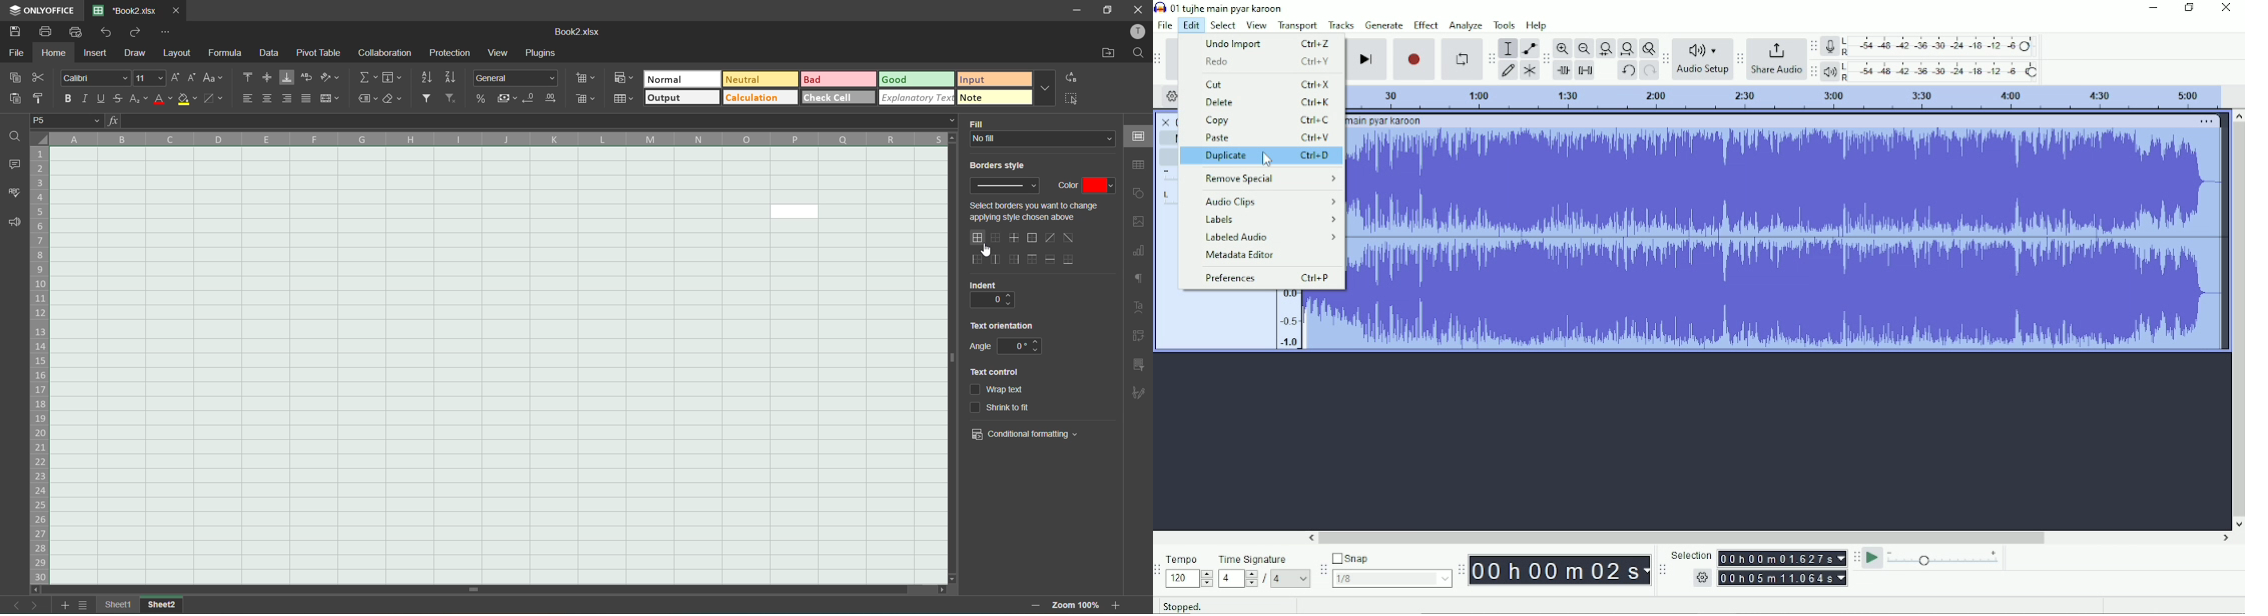  I want to click on Silence audio selection, so click(1586, 71).